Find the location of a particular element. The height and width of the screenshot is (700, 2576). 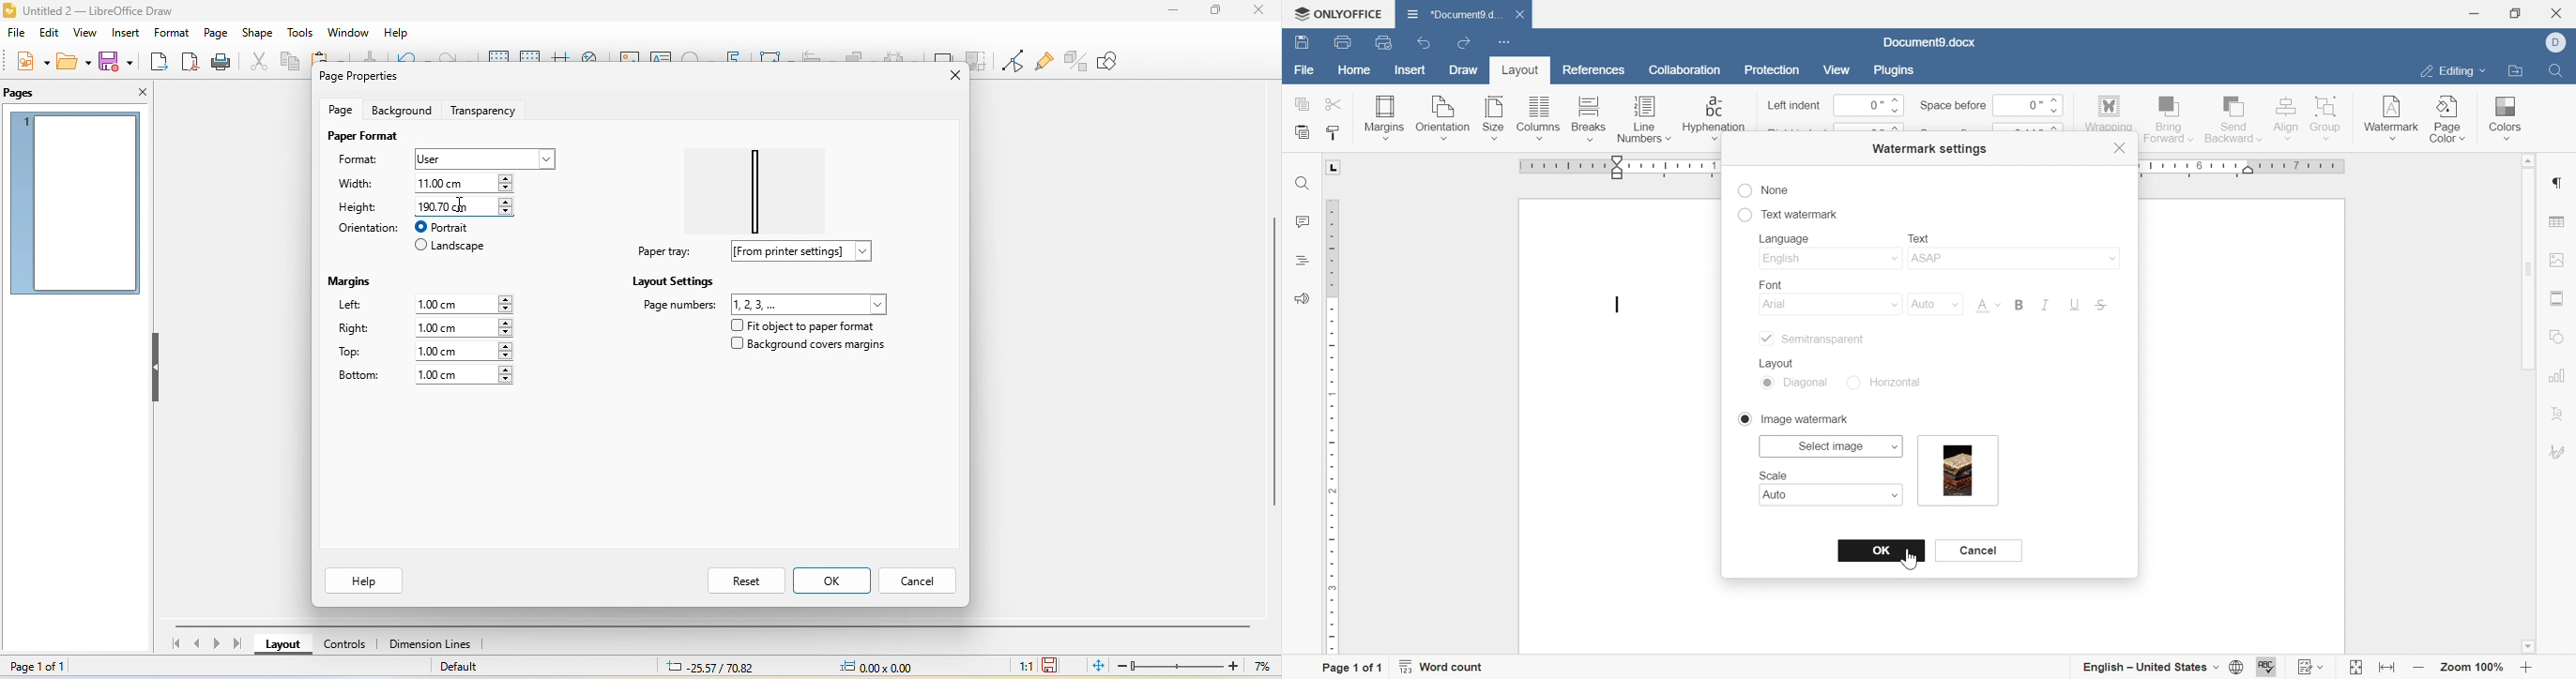

paste is located at coordinates (1302, 133).